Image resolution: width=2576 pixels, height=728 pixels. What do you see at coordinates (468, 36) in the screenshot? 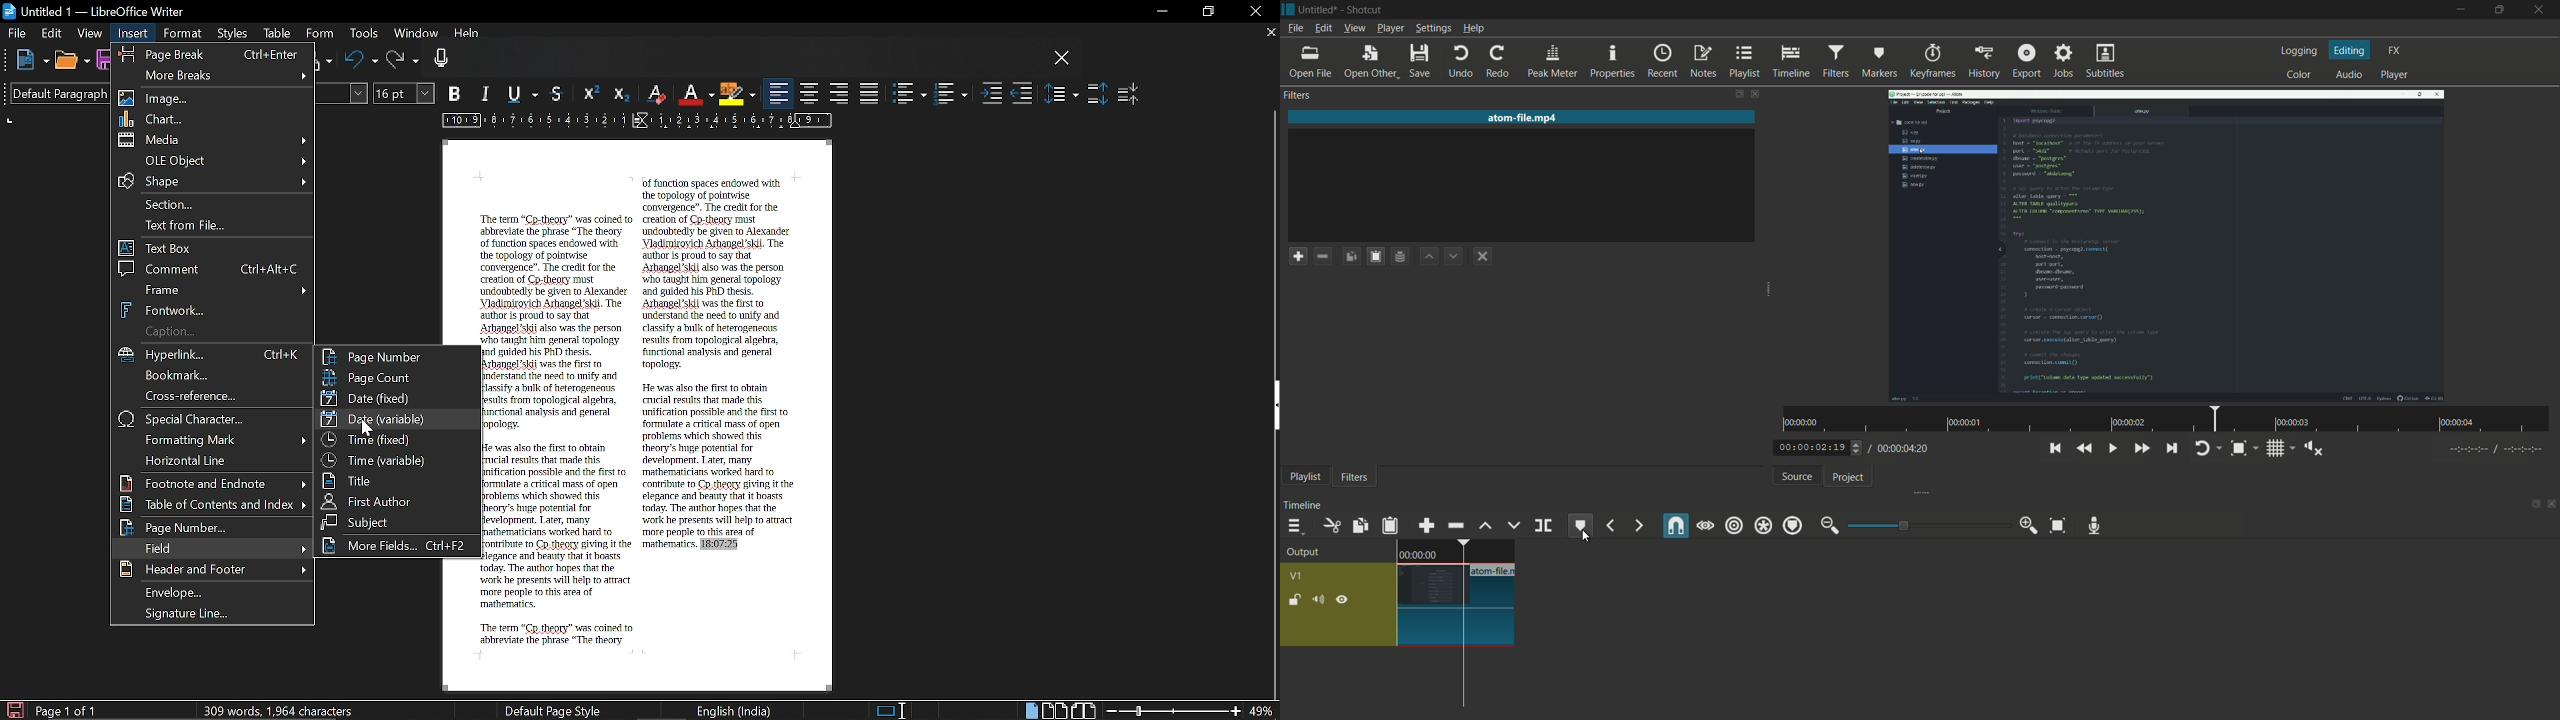
I see `Help` at bounding box center [468, 36].